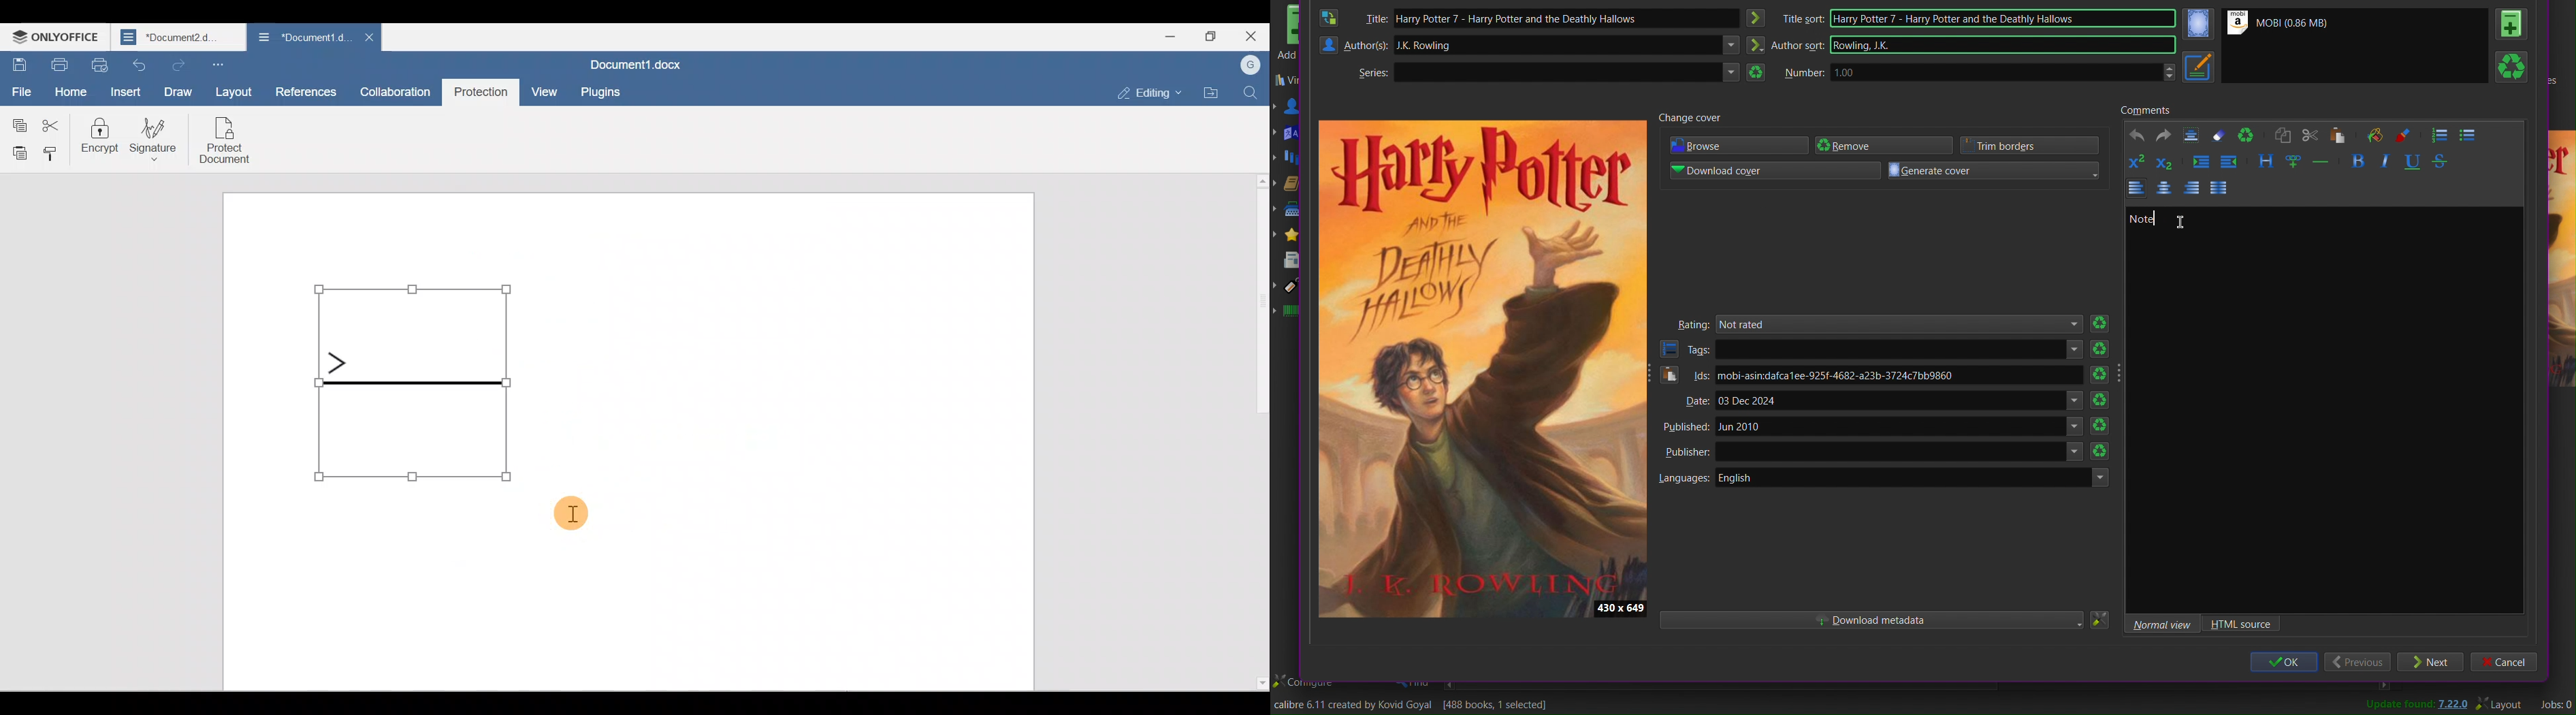  What do you see at coordinates (2103, 453) in the screenshot?
I see `Refresh` at bounding box center [2103, 453].